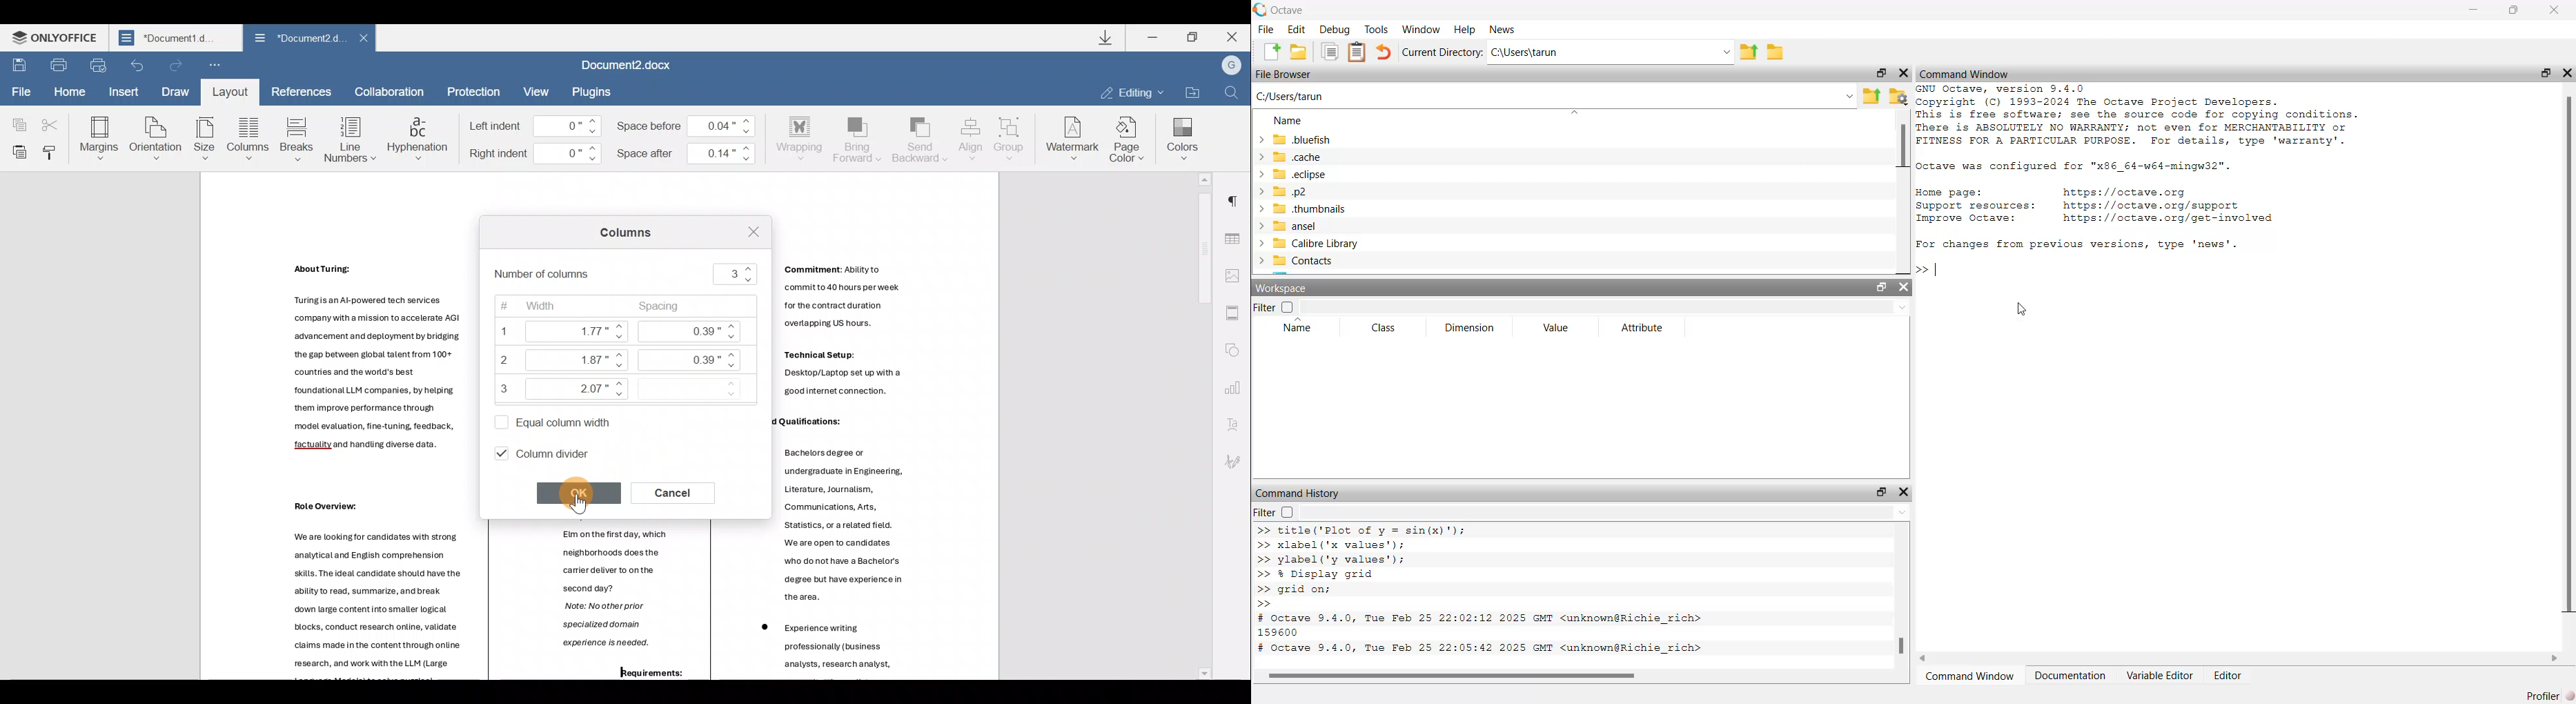 Image resolution: width=2576 pixels, height=728 pixels. I want to click on Variable Editor, so click(2159, 676).